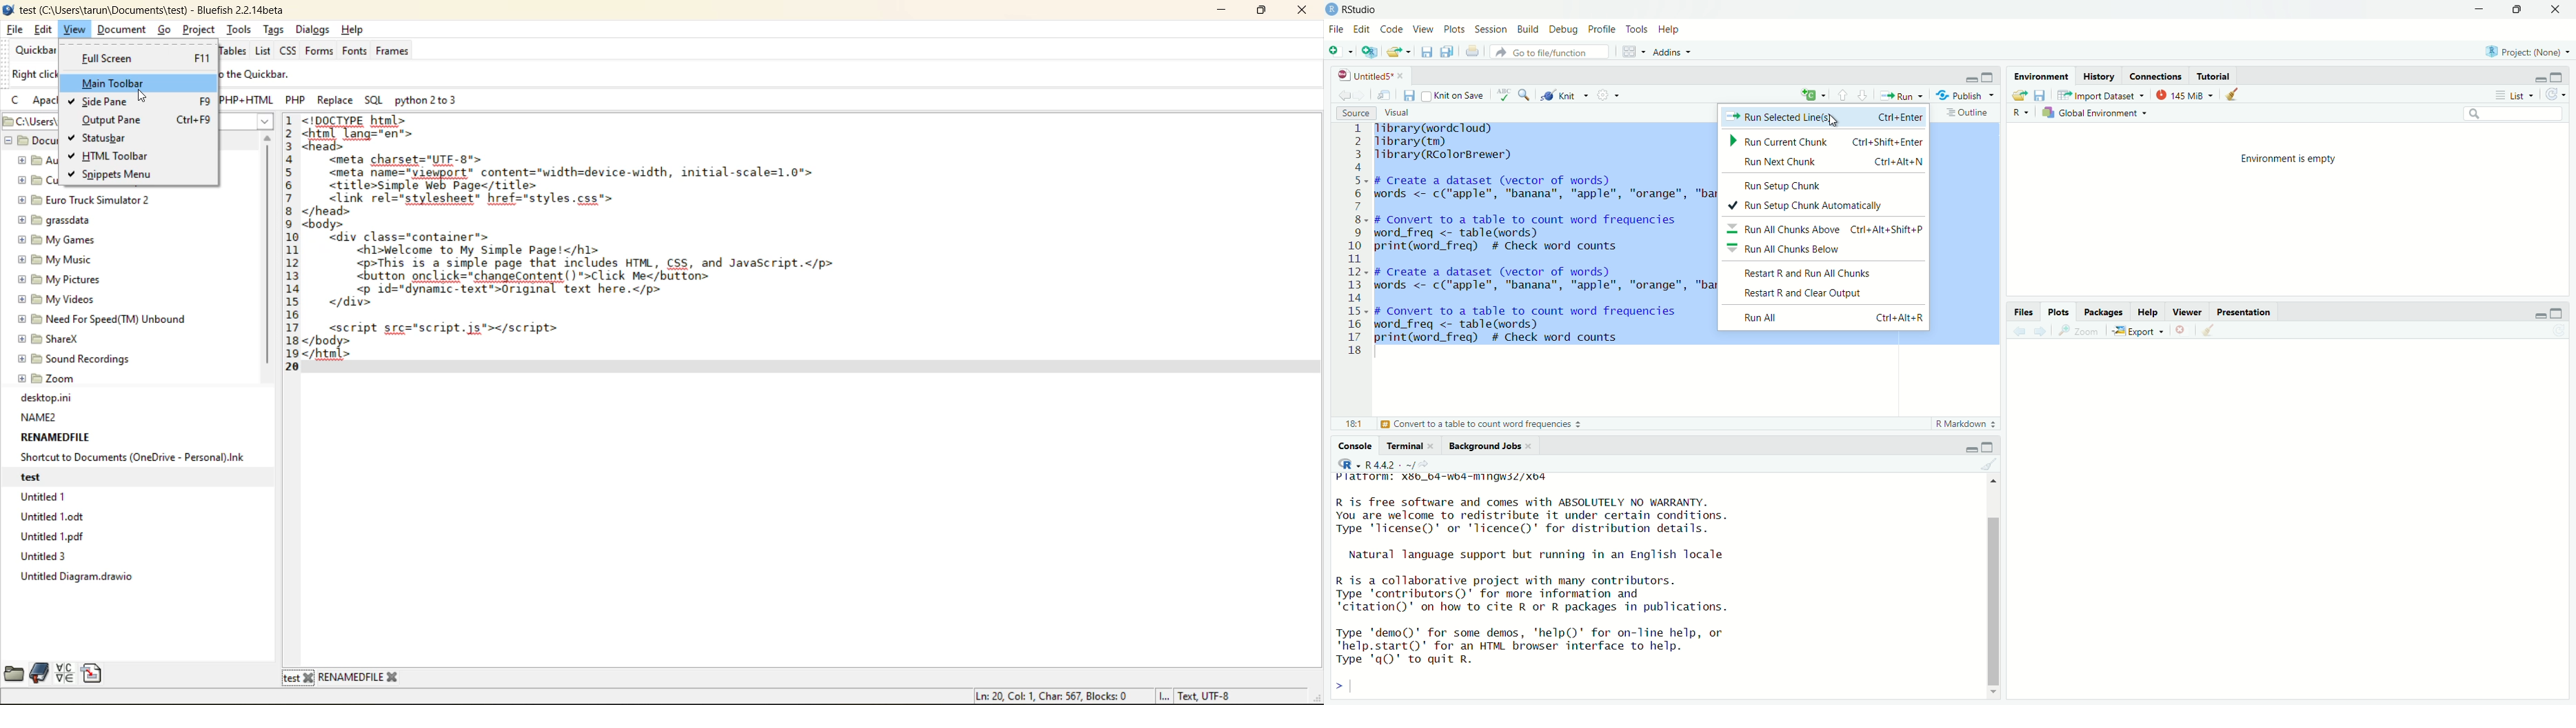  What do you see at coordinates (1343, 96) in the screenshot?
I see `Go back to the previous Source location` at bounding box center [1343, 96].